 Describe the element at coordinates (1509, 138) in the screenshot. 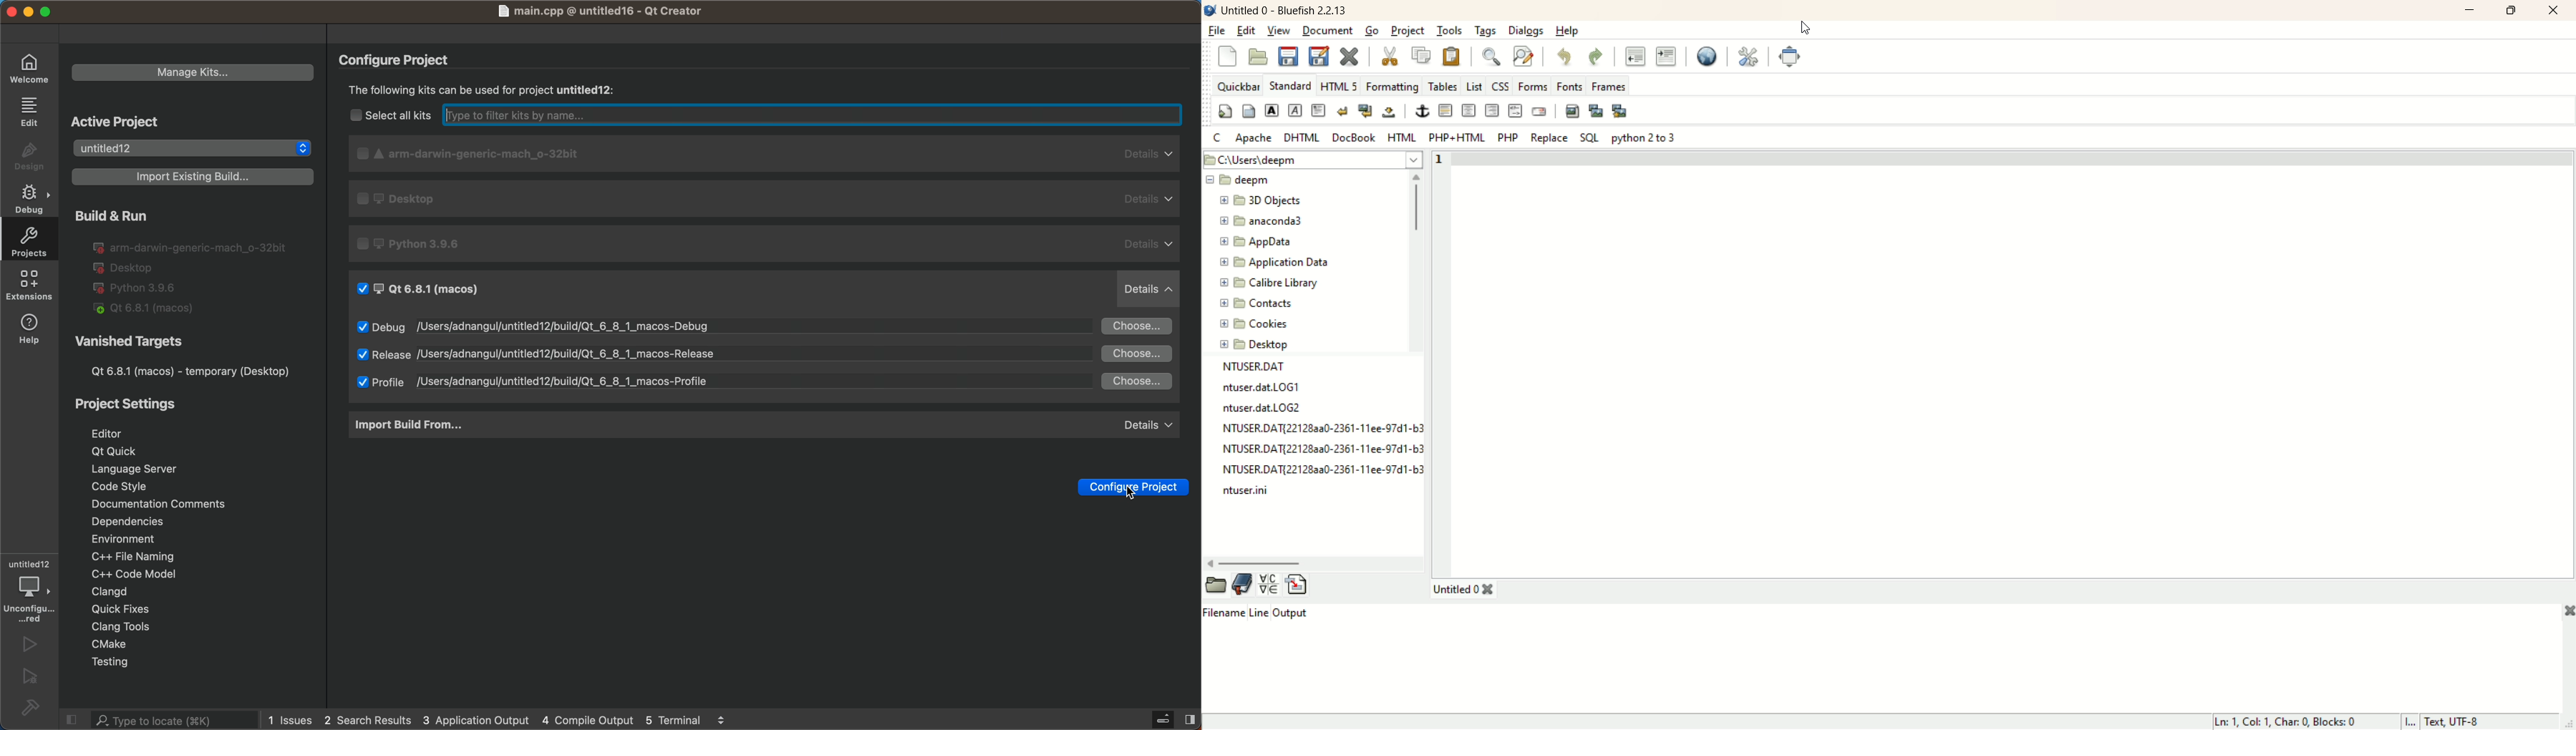

I see `PHP` at that location.